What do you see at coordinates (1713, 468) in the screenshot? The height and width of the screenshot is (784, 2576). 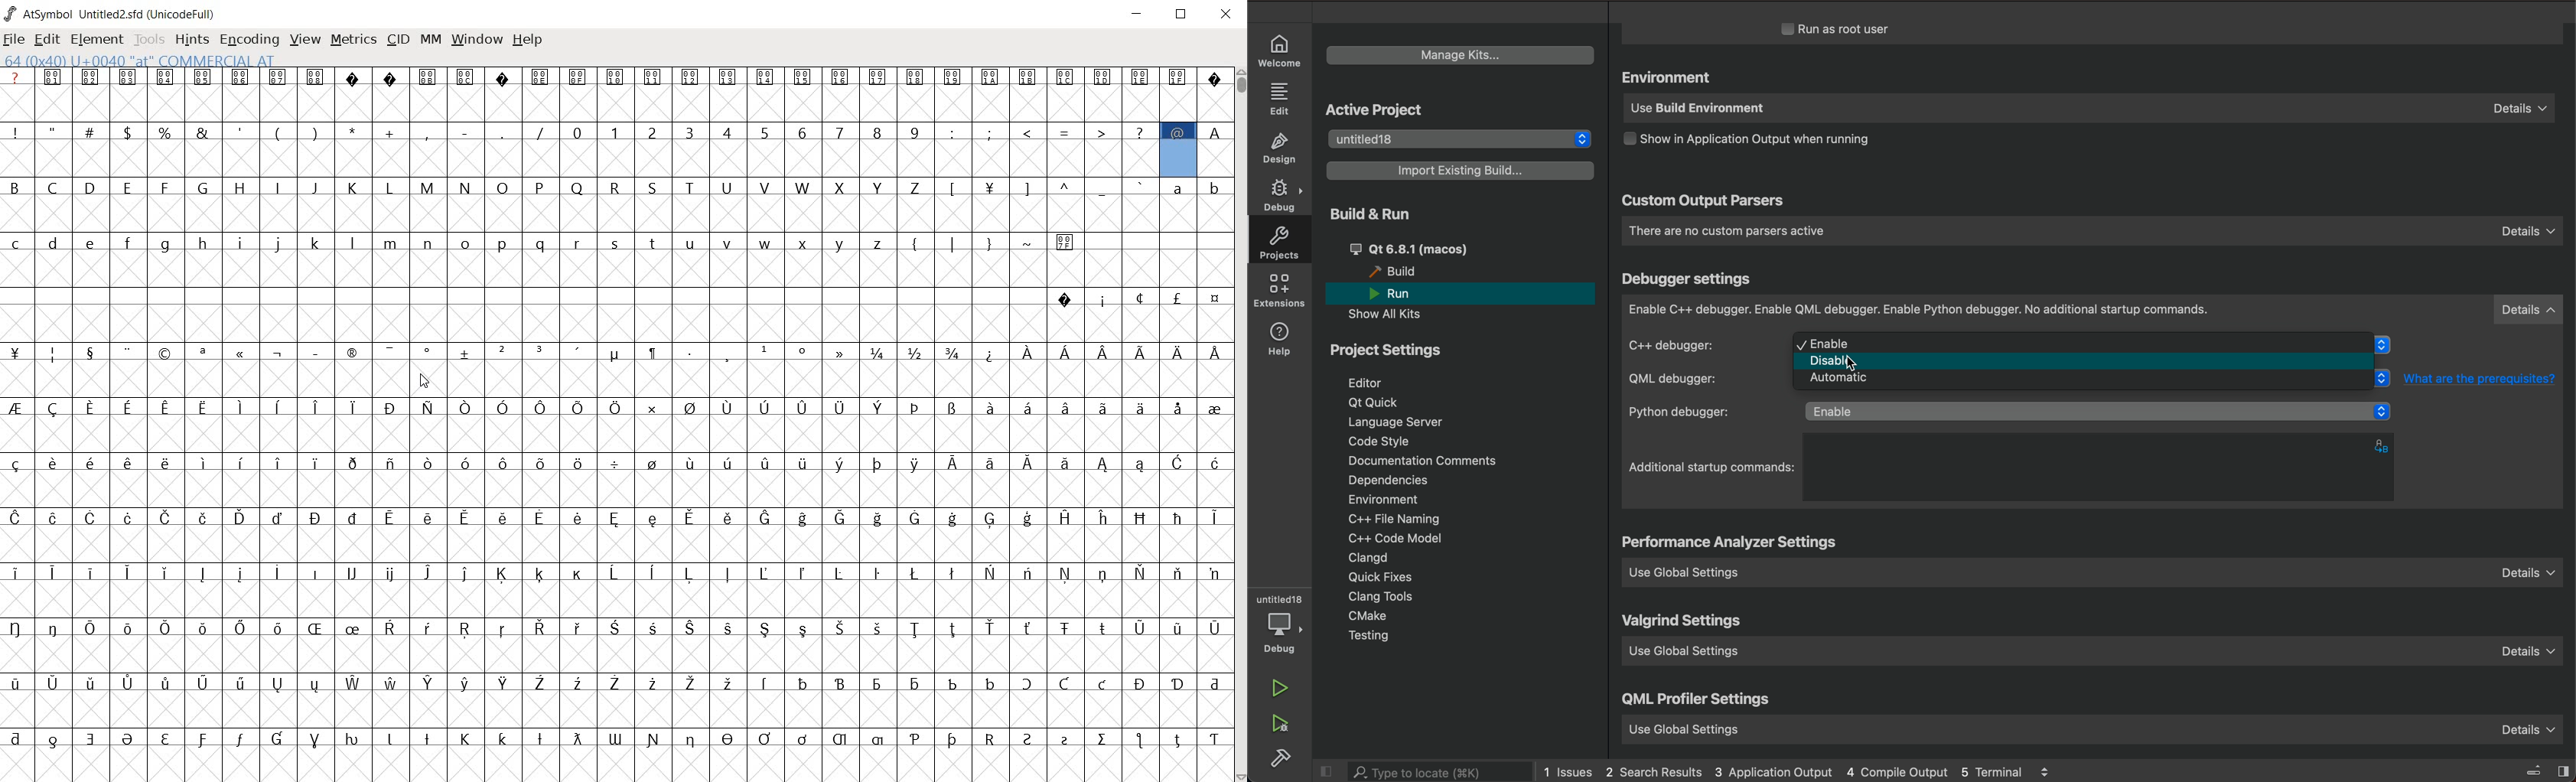 I see `startup ` at bounding box center [1713, 468].